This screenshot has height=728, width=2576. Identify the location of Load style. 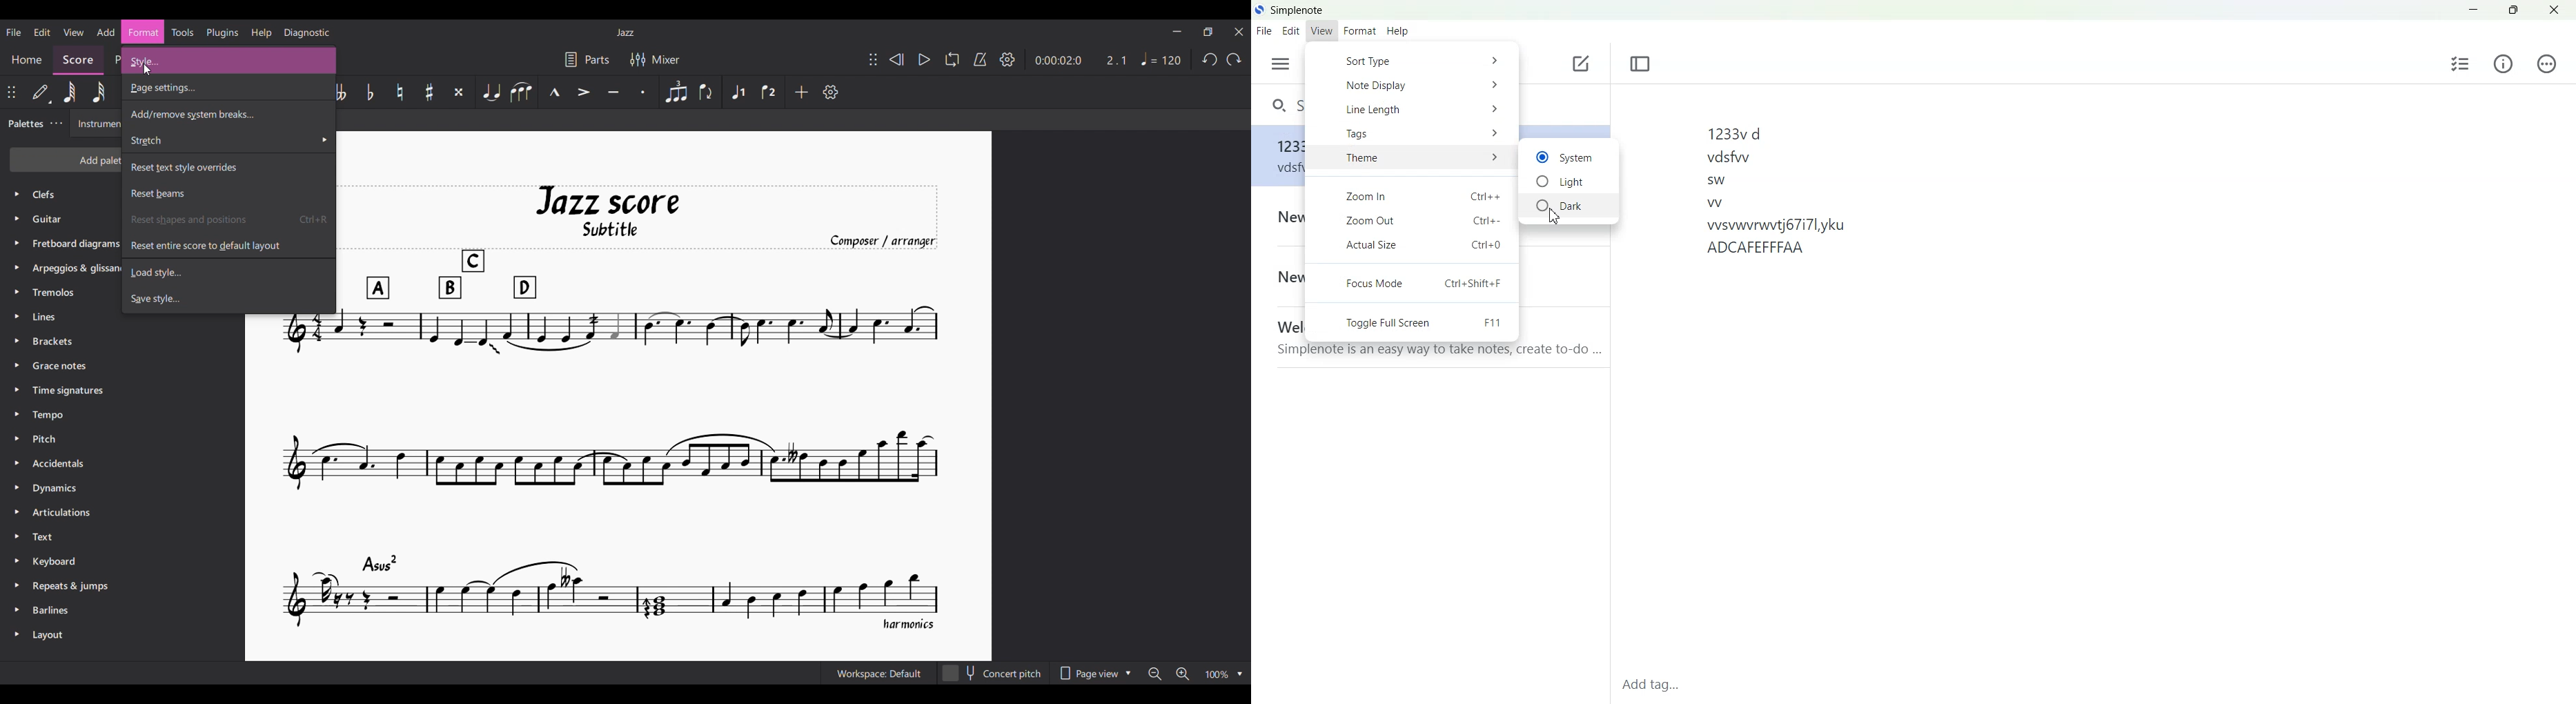
(195, 270).